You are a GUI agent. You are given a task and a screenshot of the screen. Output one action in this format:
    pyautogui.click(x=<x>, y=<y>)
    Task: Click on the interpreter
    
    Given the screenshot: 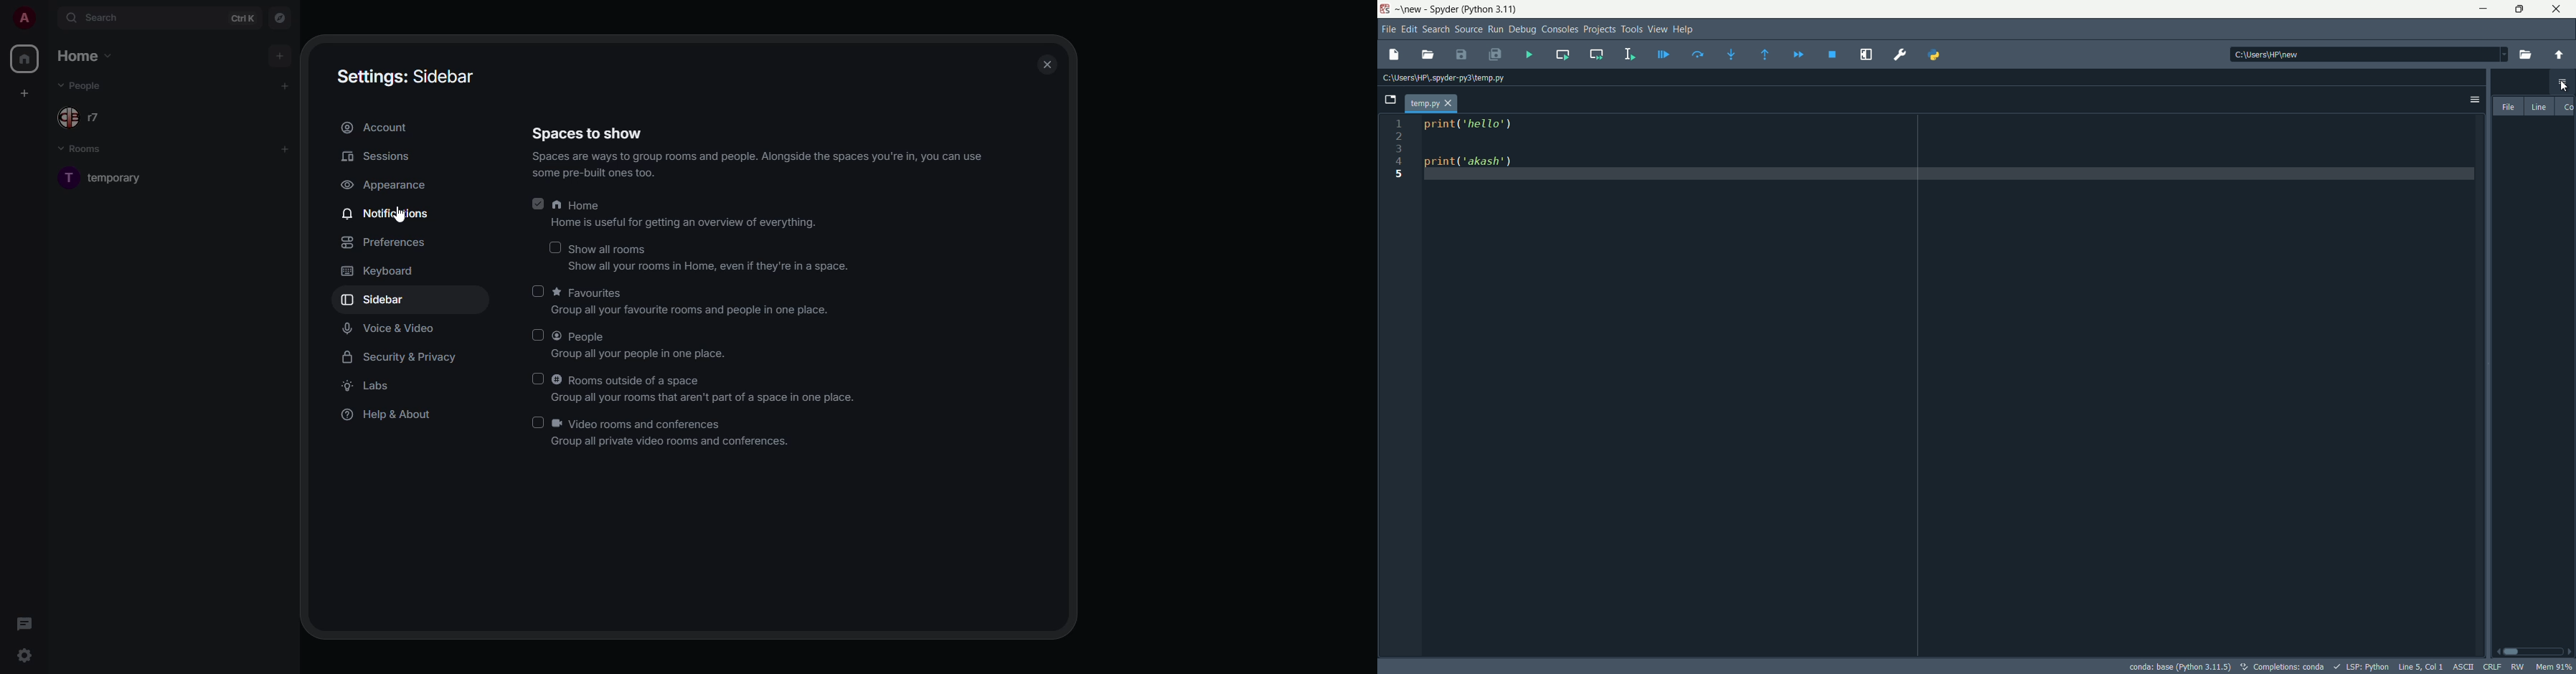 What is the action you would take?
    pyautogui.click(x=2181, y=666)
    